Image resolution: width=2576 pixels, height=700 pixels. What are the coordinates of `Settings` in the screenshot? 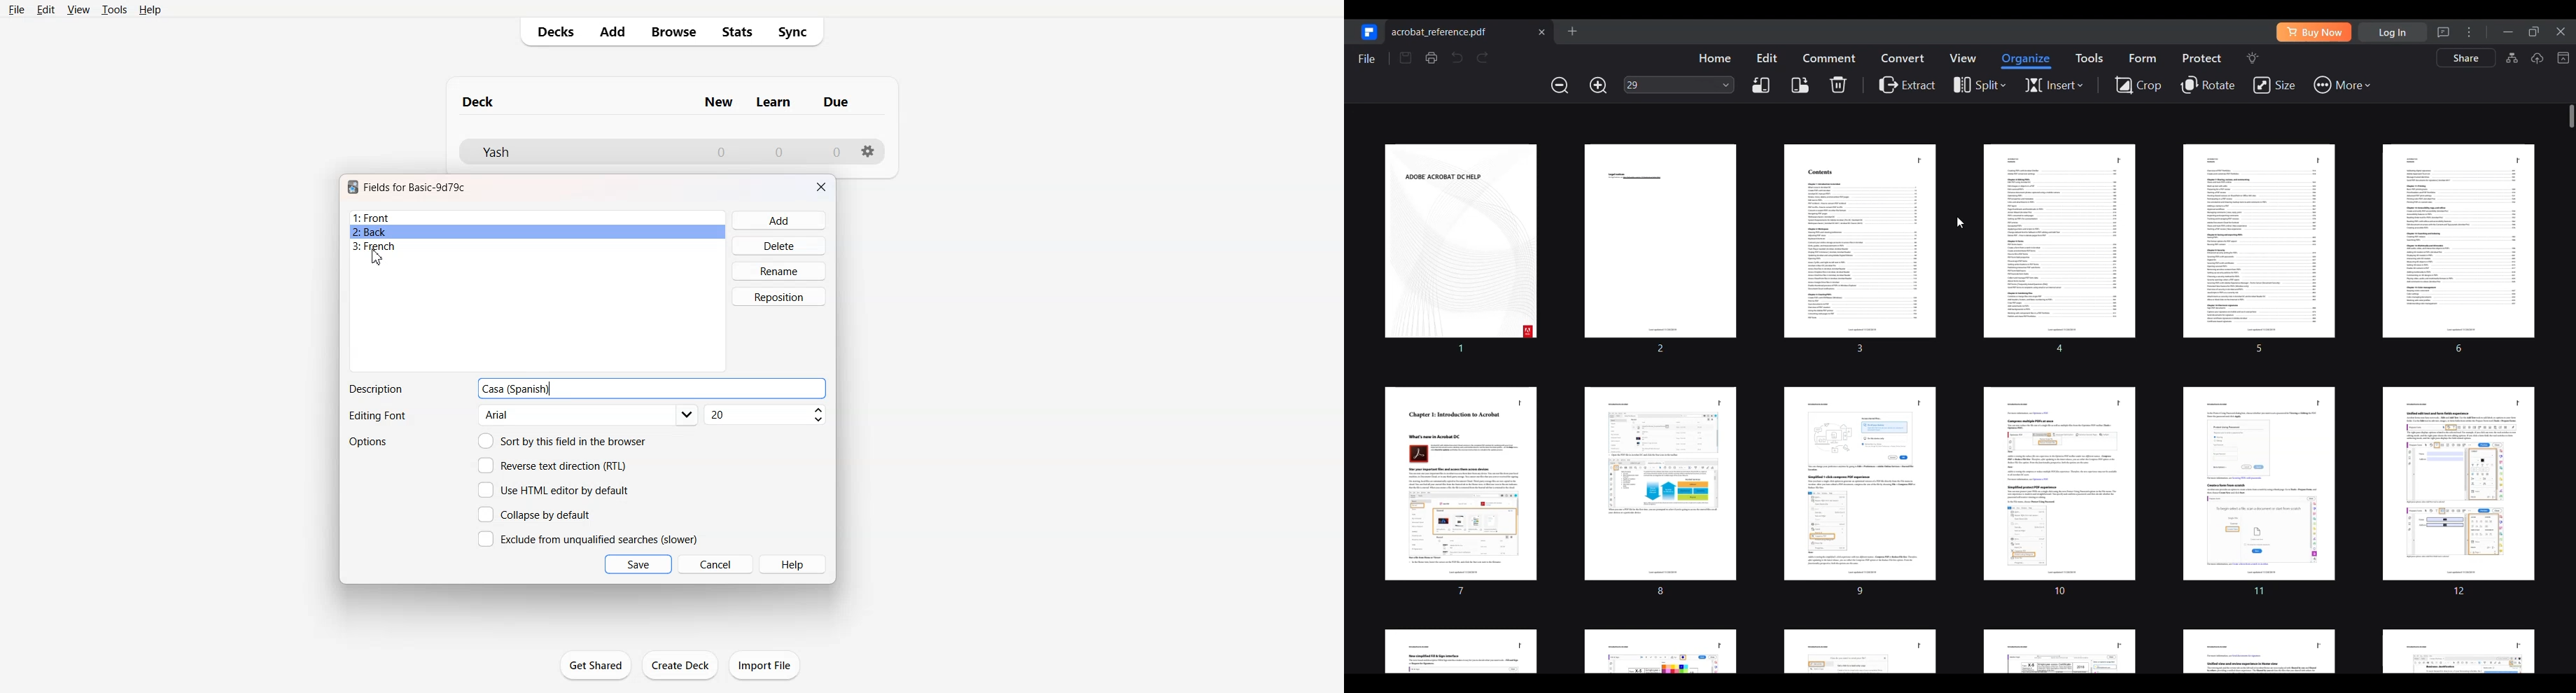 It's located at (869, 151).